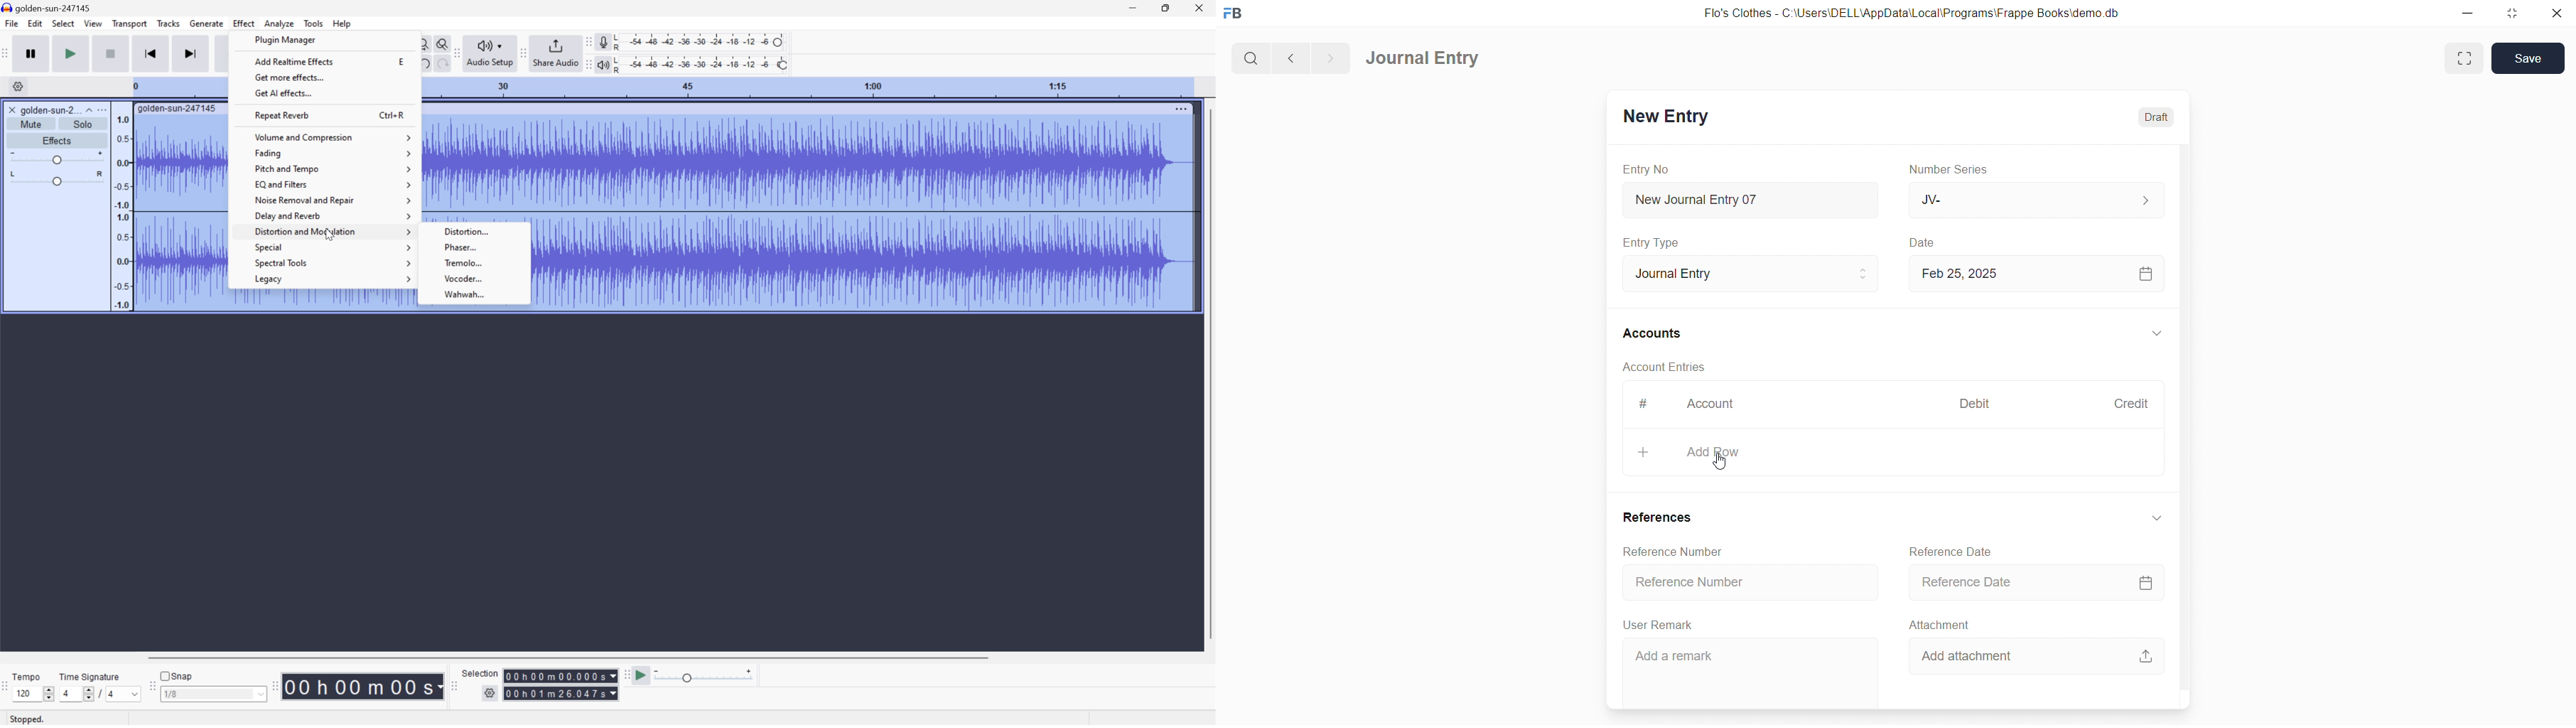  I want to click on Date, so click(1922, 242).